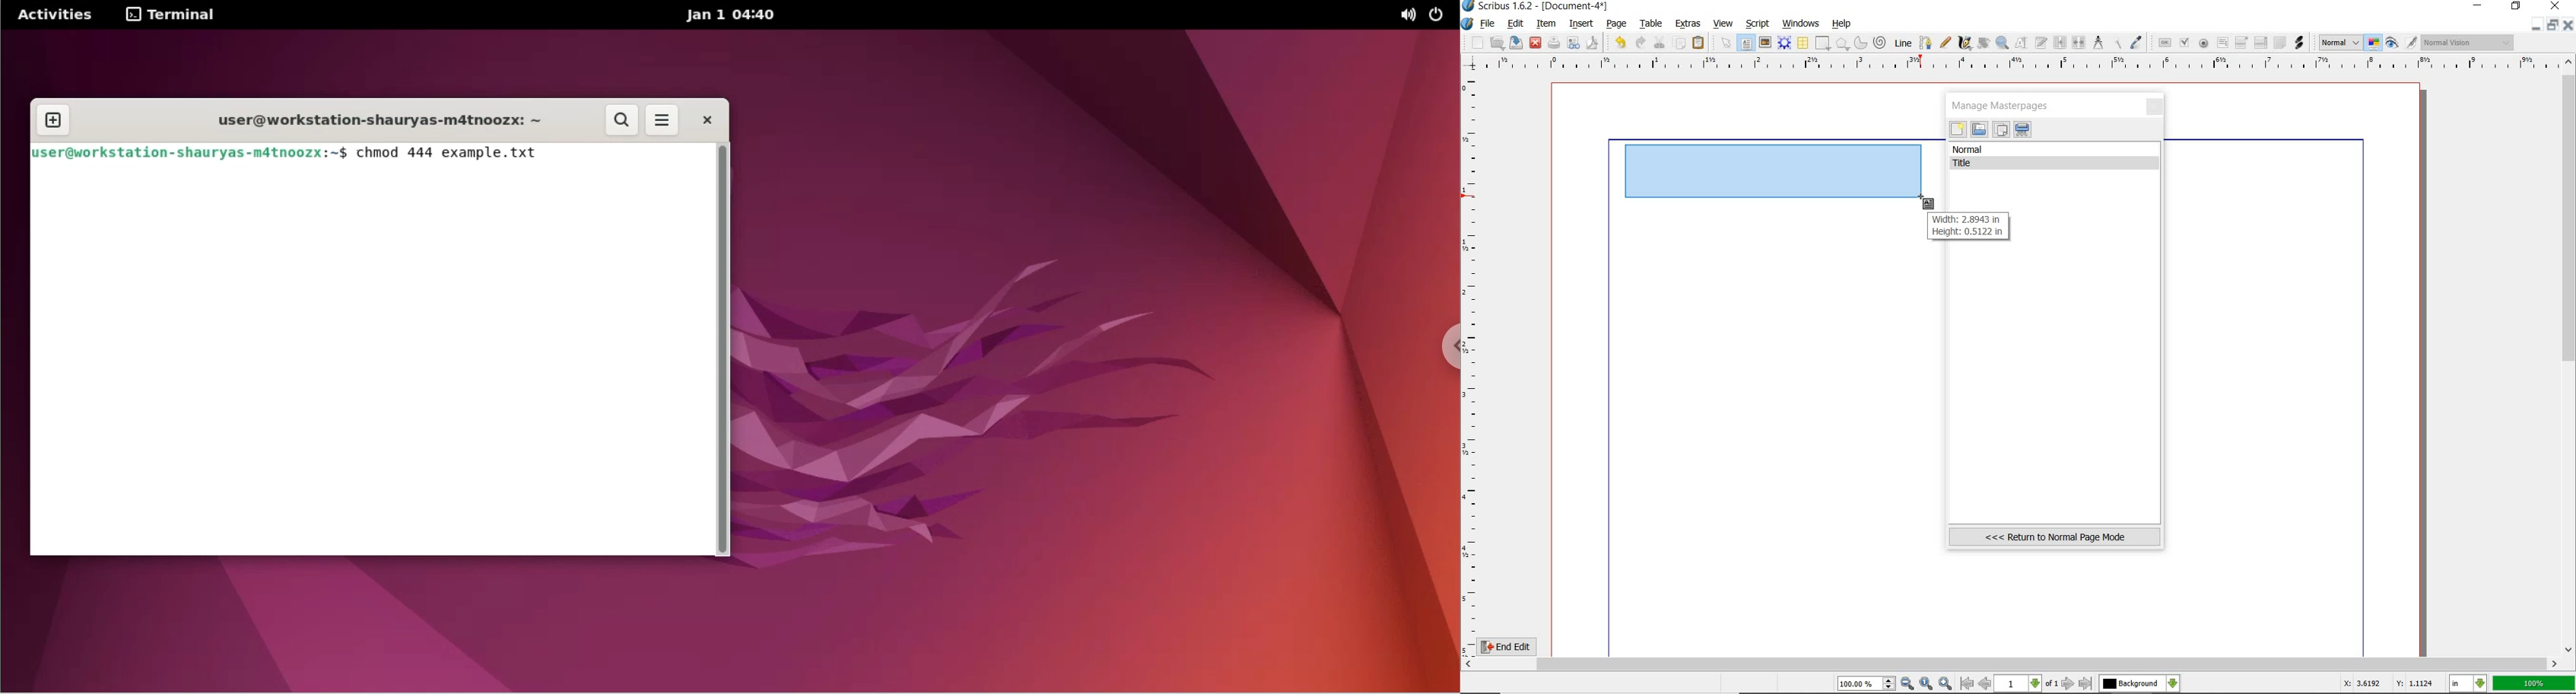  Describe the element at coordinates (2388, 685) in the screenshot. I see `X: 3.6192 Y: 1.1124` at that location.